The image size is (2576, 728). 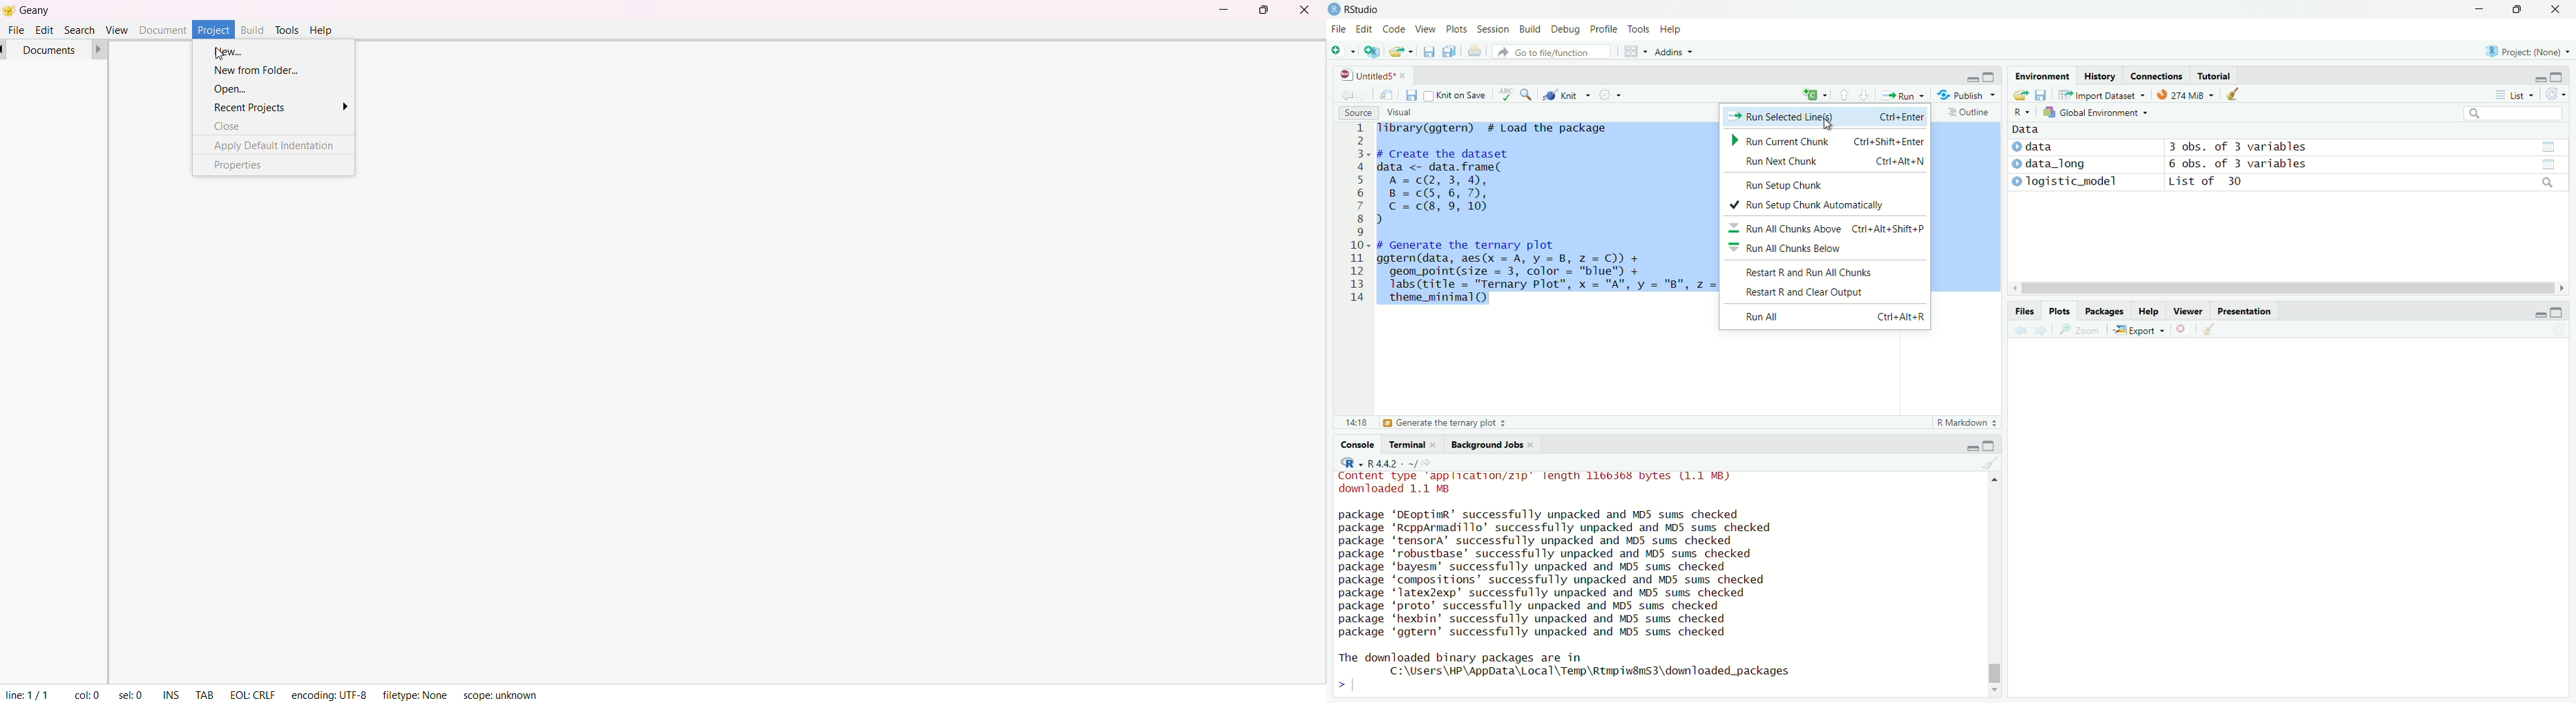 I want to click on Edit, so click(x=1365, y=28).